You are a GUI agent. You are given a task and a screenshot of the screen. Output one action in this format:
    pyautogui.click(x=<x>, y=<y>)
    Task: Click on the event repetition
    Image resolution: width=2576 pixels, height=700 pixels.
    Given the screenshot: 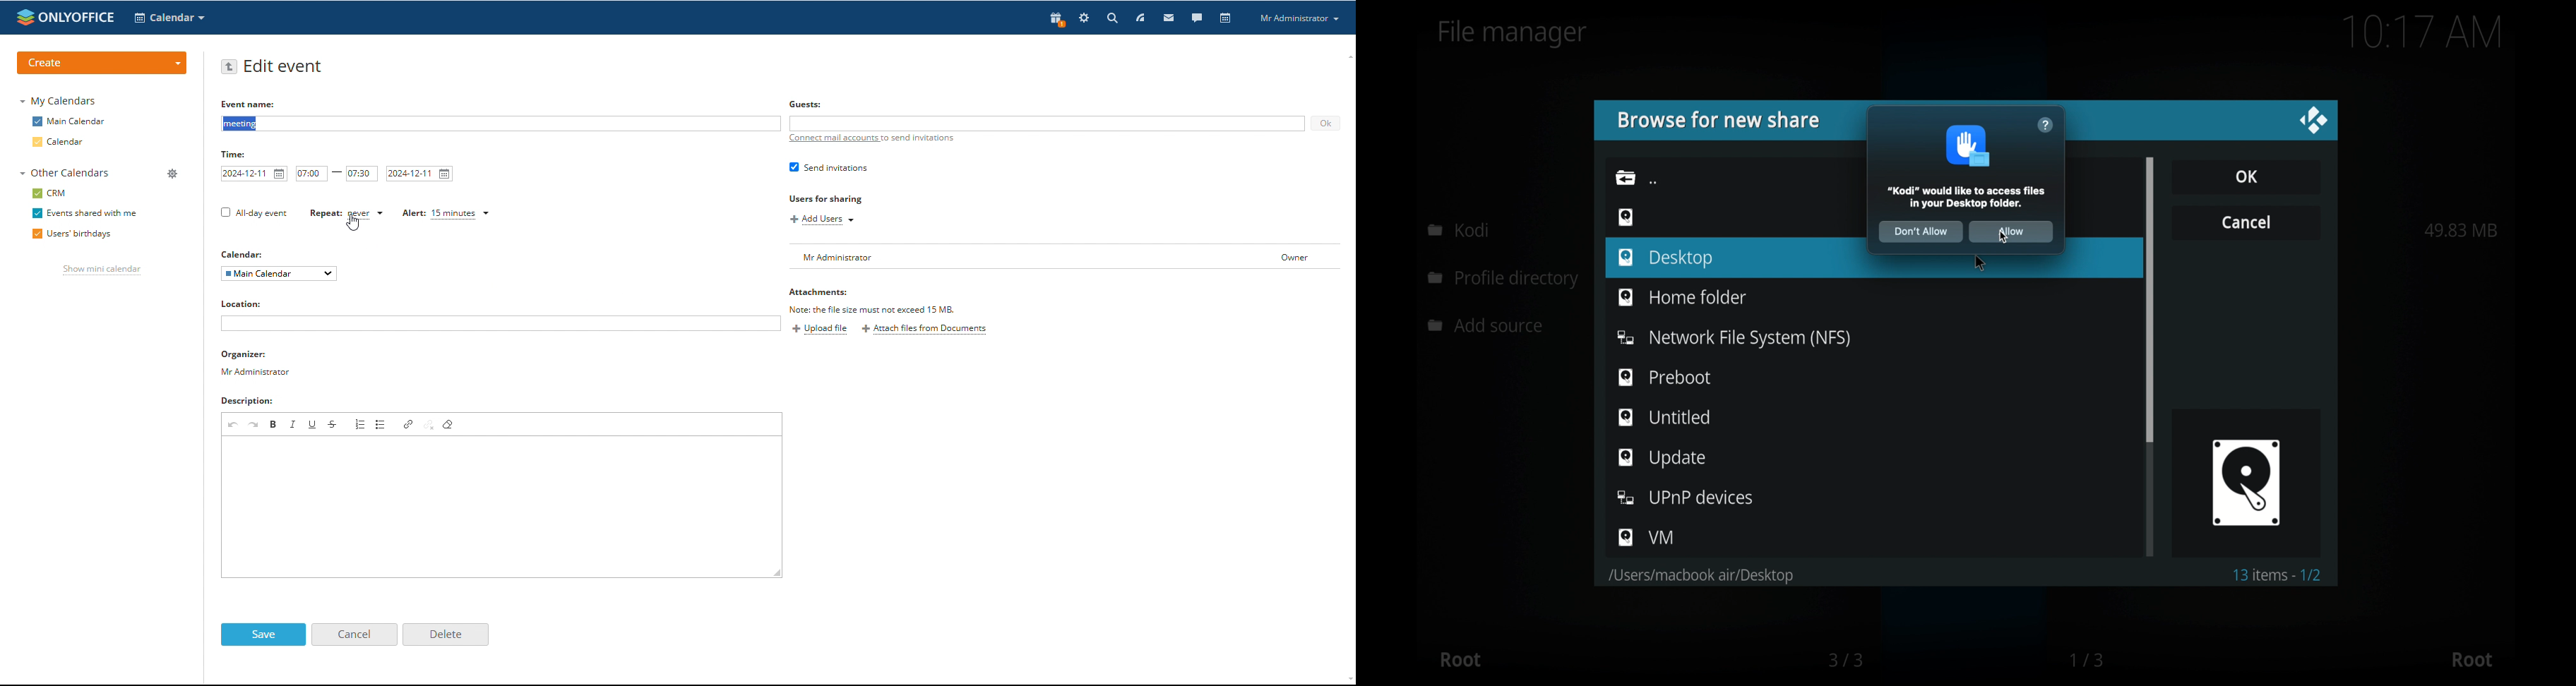 What is the action you would take?
    pyautogui.click(x=347, y=214)
    